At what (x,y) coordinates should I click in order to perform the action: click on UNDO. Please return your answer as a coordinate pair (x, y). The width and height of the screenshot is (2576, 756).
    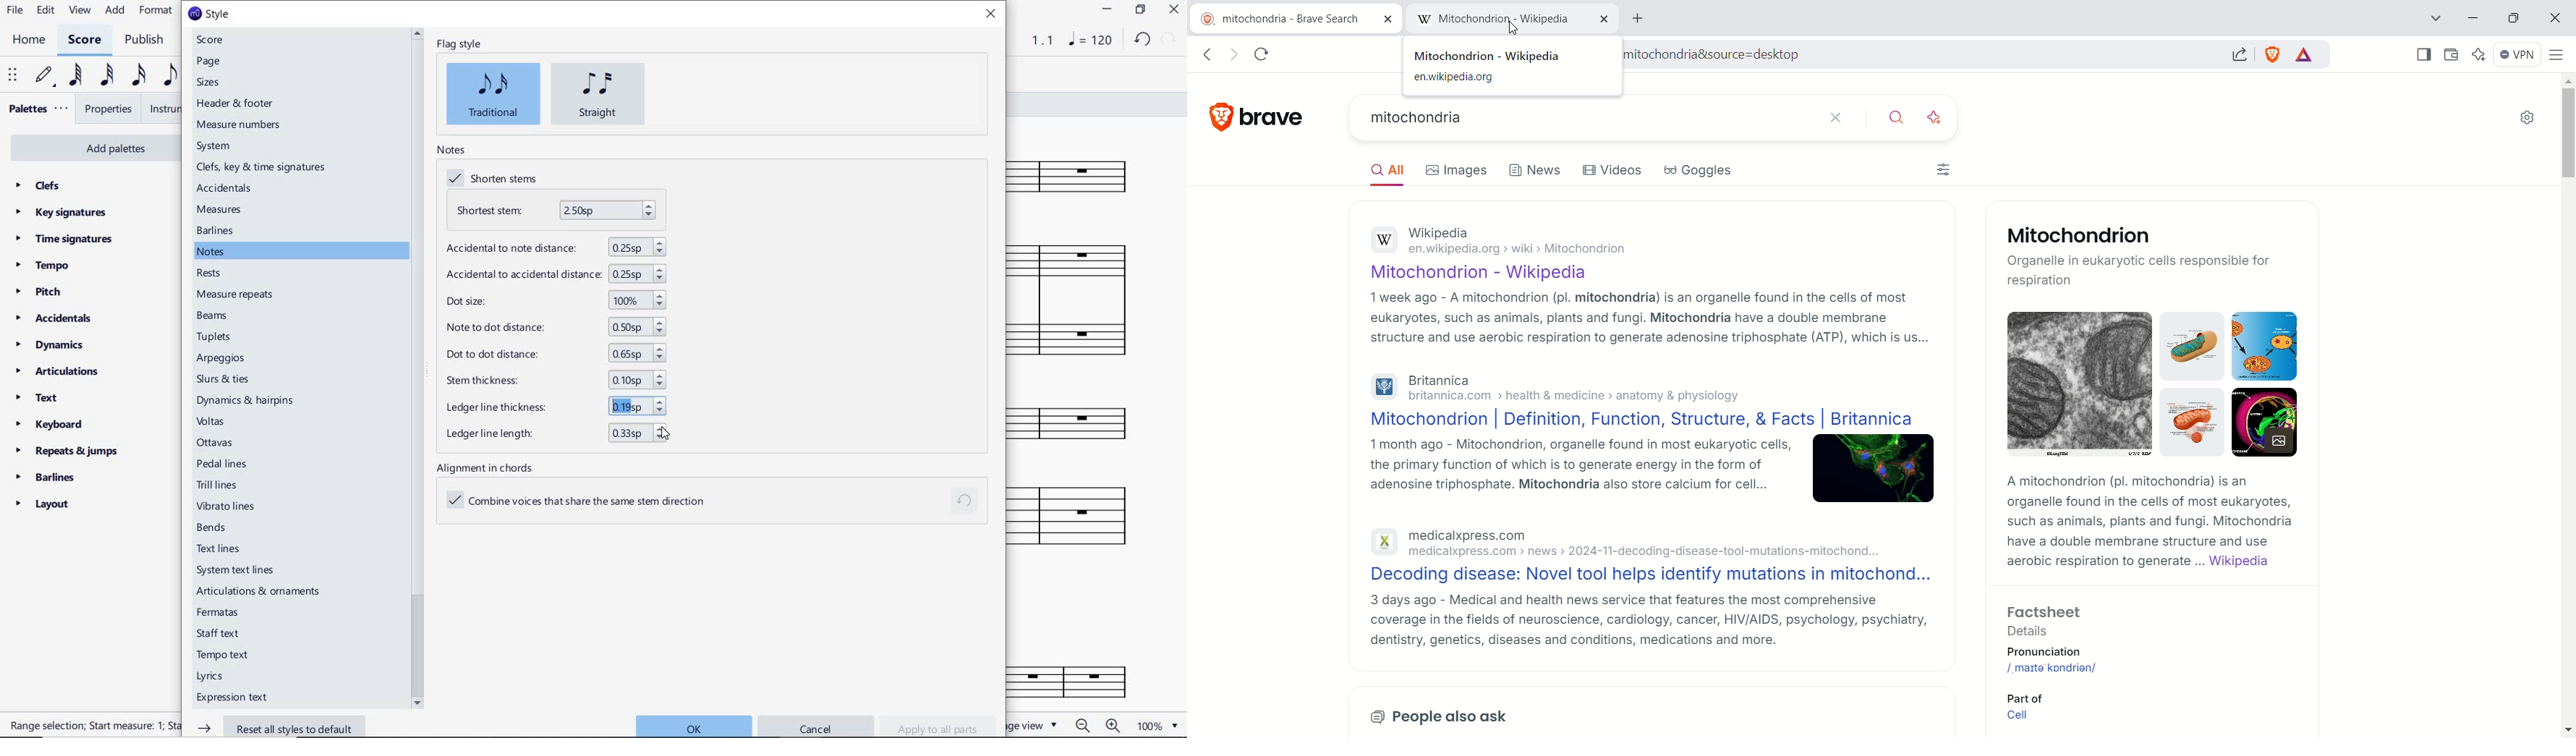
    Looking at the image, I should click on (1144, 39).